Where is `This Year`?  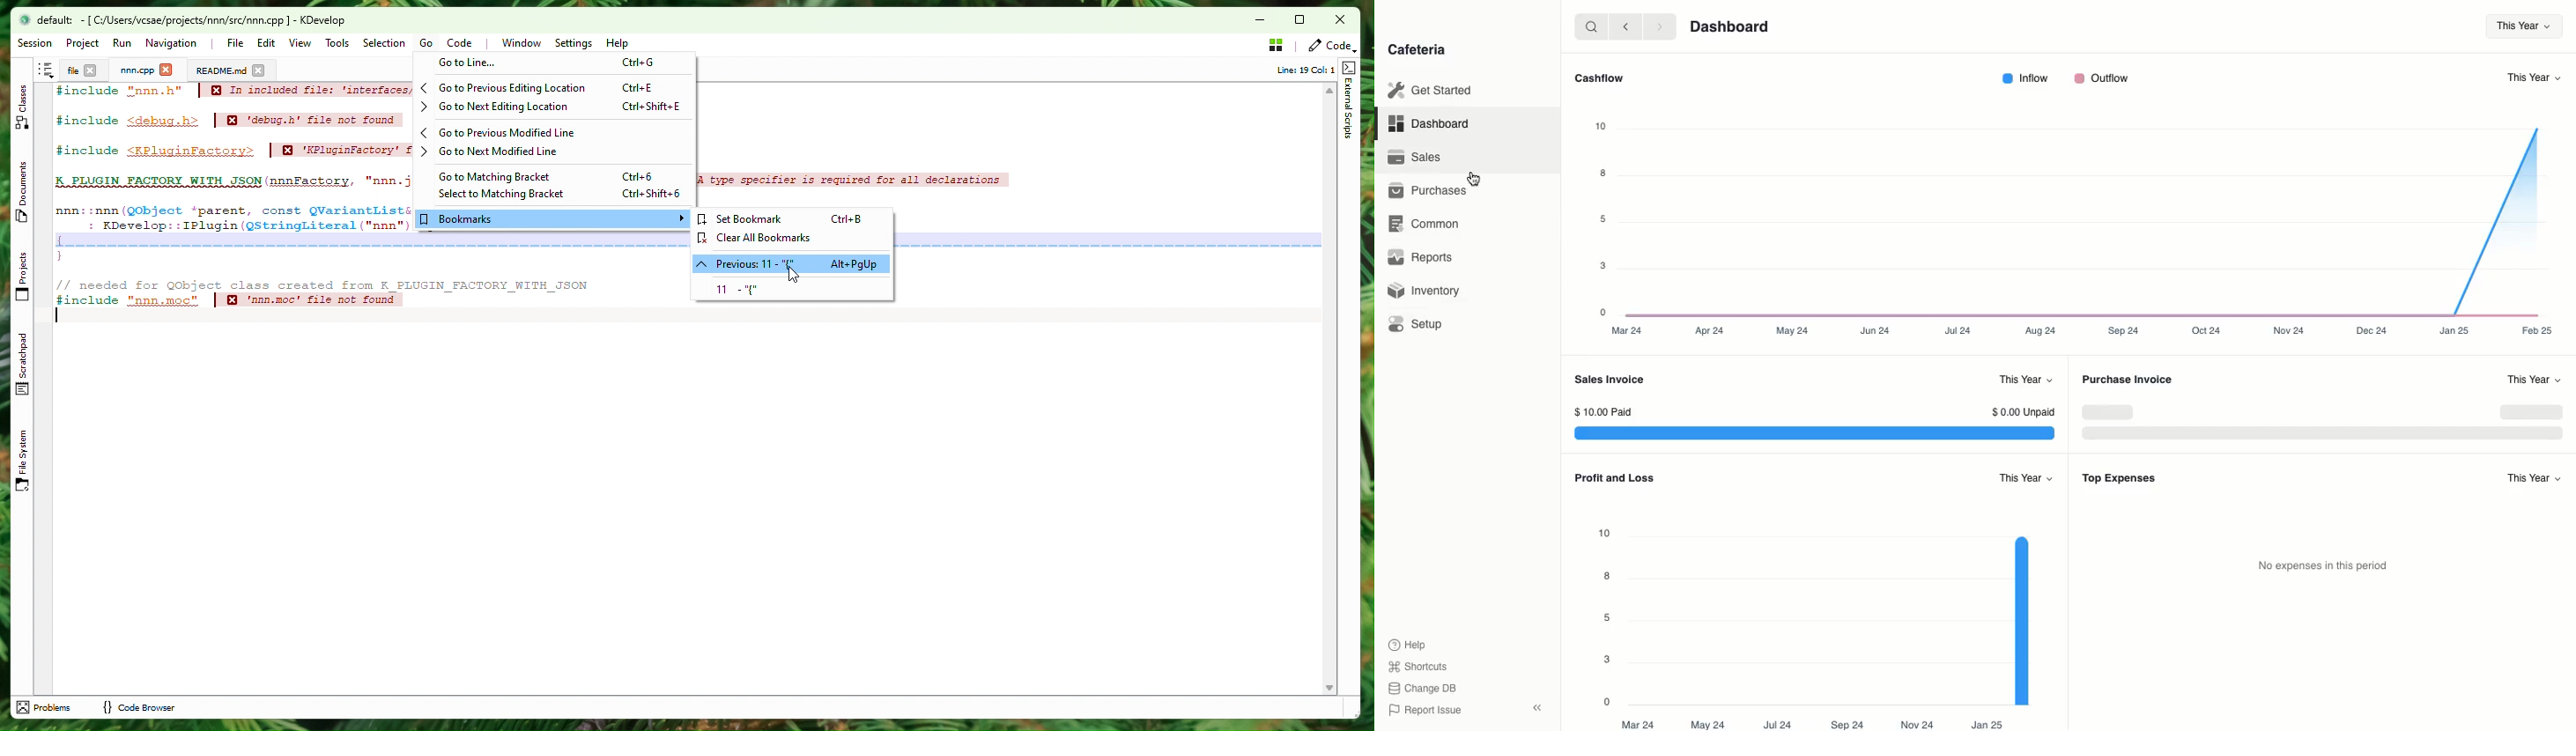
This Year is located at coordinates (2535, 476).